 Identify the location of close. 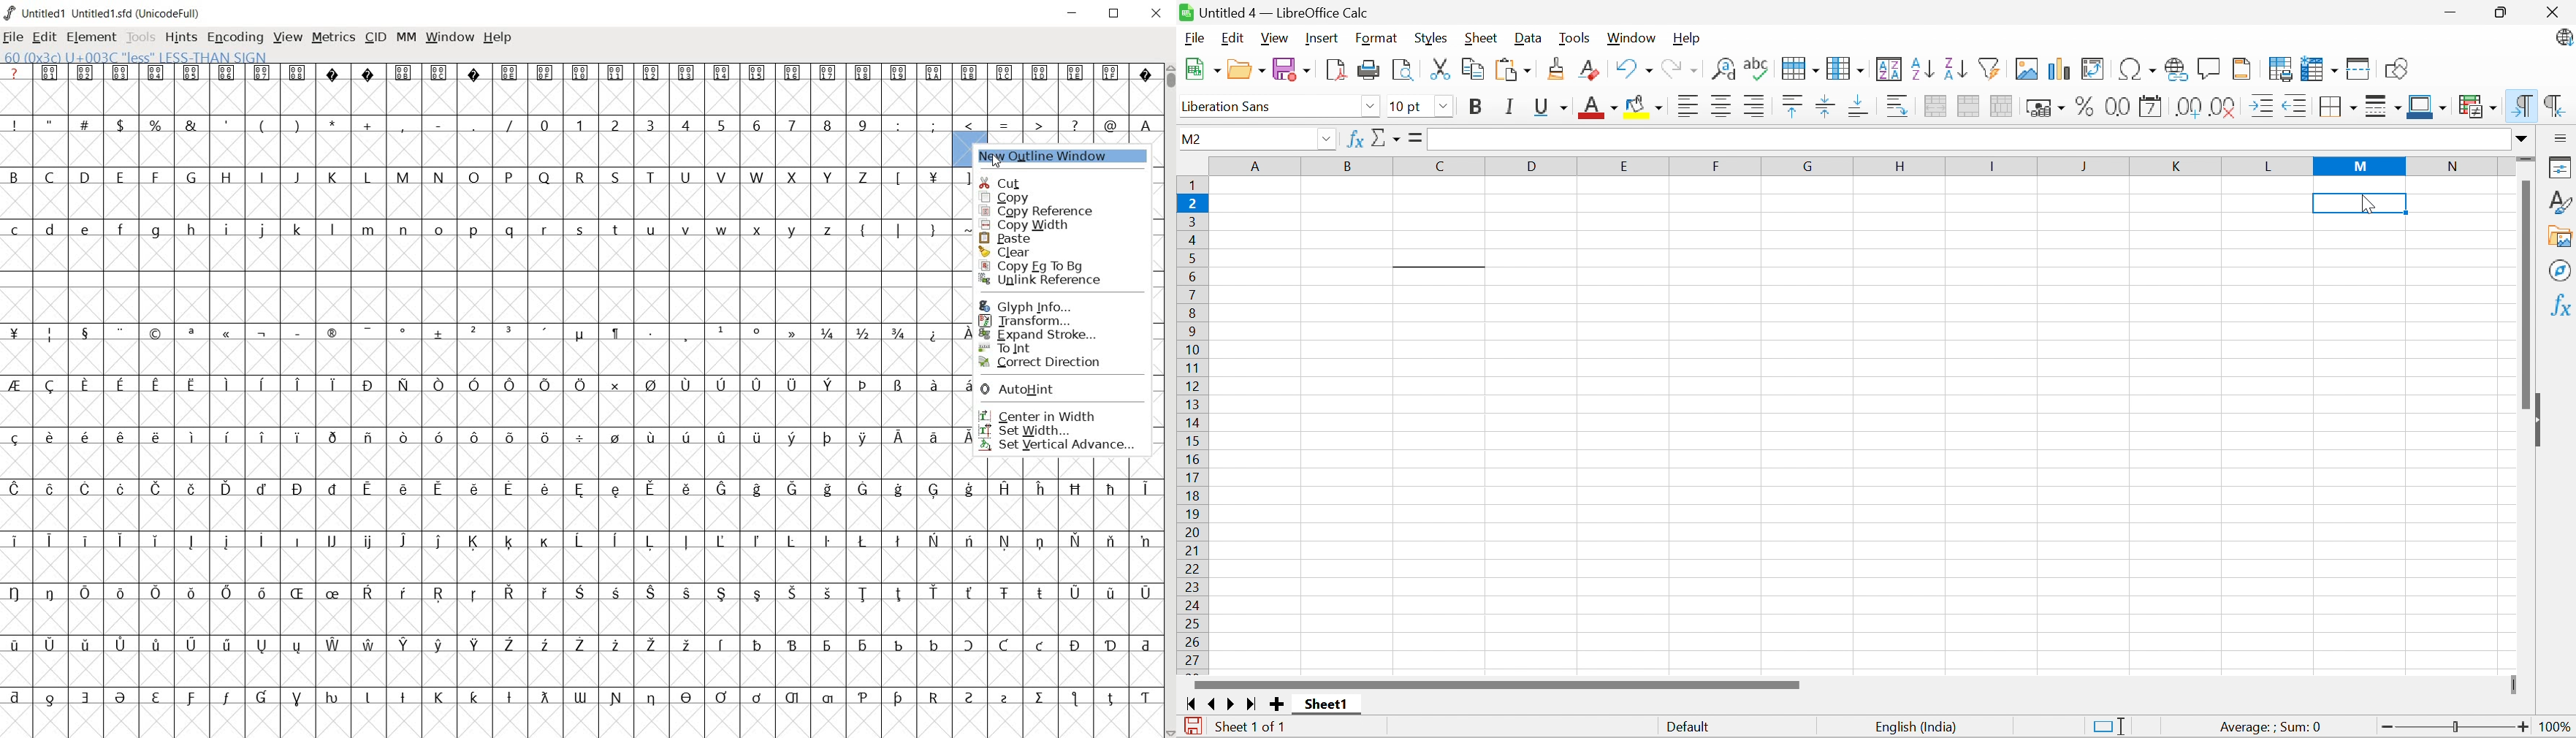
(1158, 14).